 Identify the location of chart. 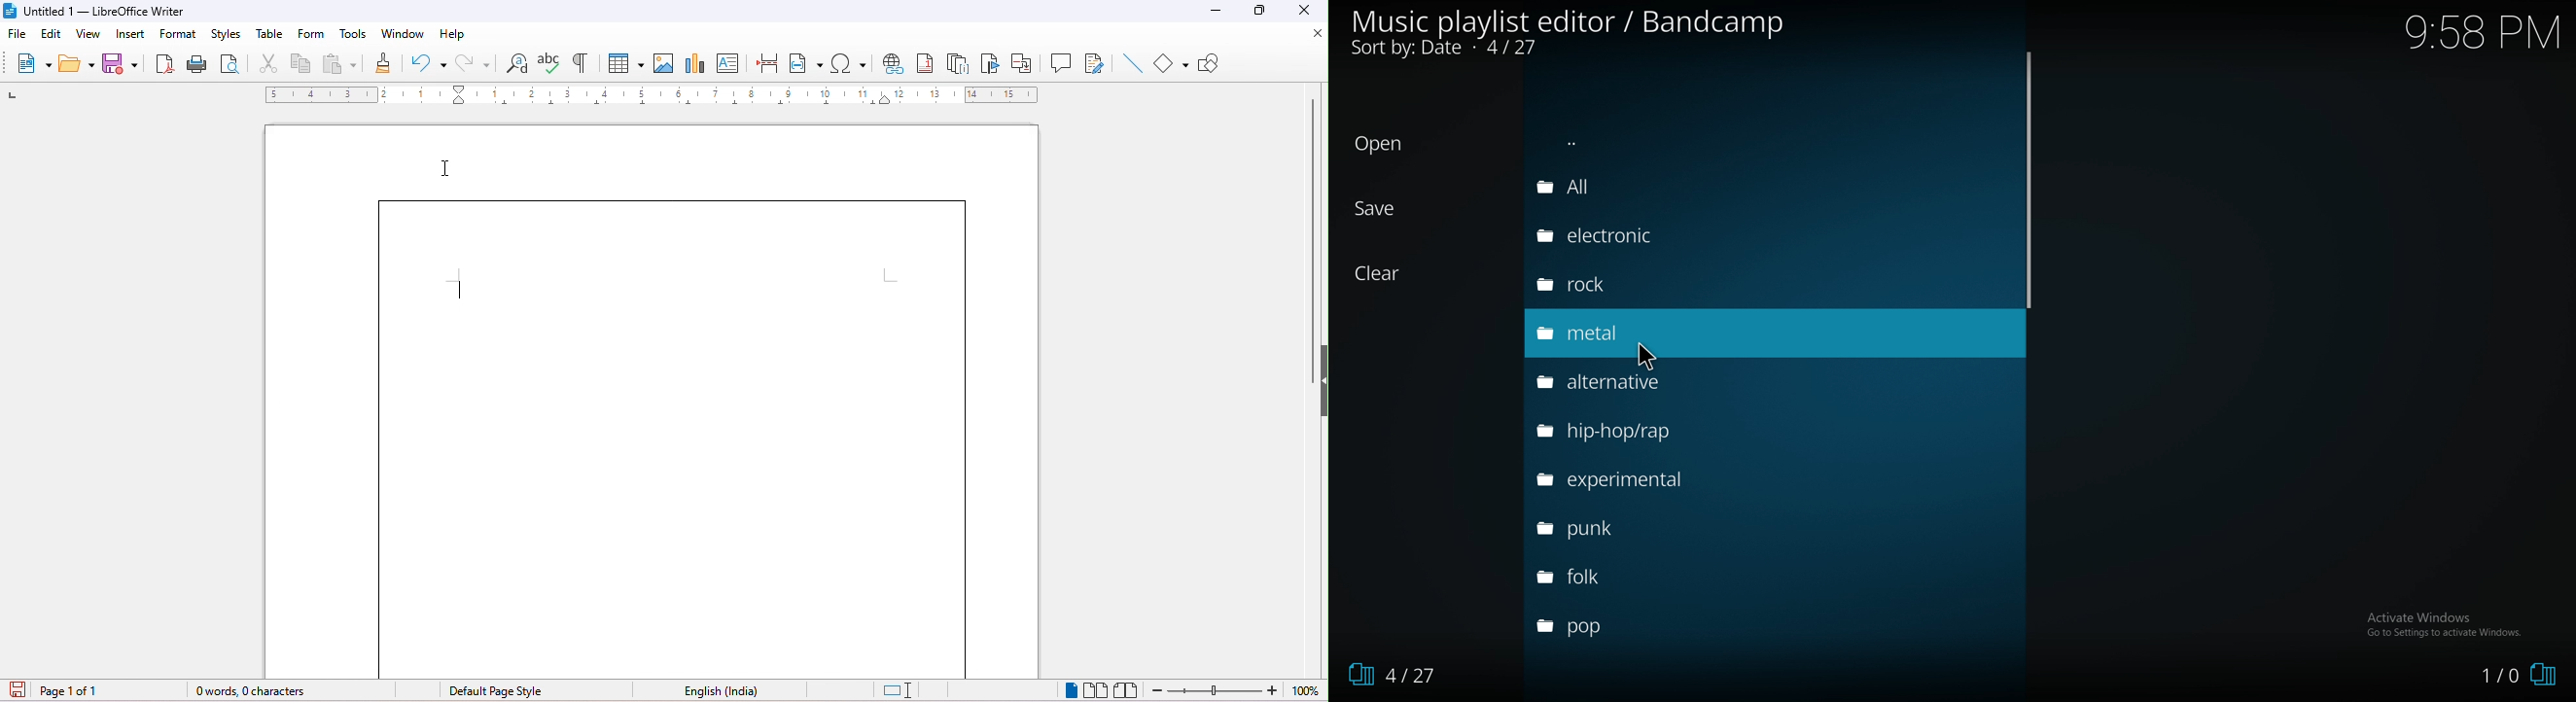
(695, 62).